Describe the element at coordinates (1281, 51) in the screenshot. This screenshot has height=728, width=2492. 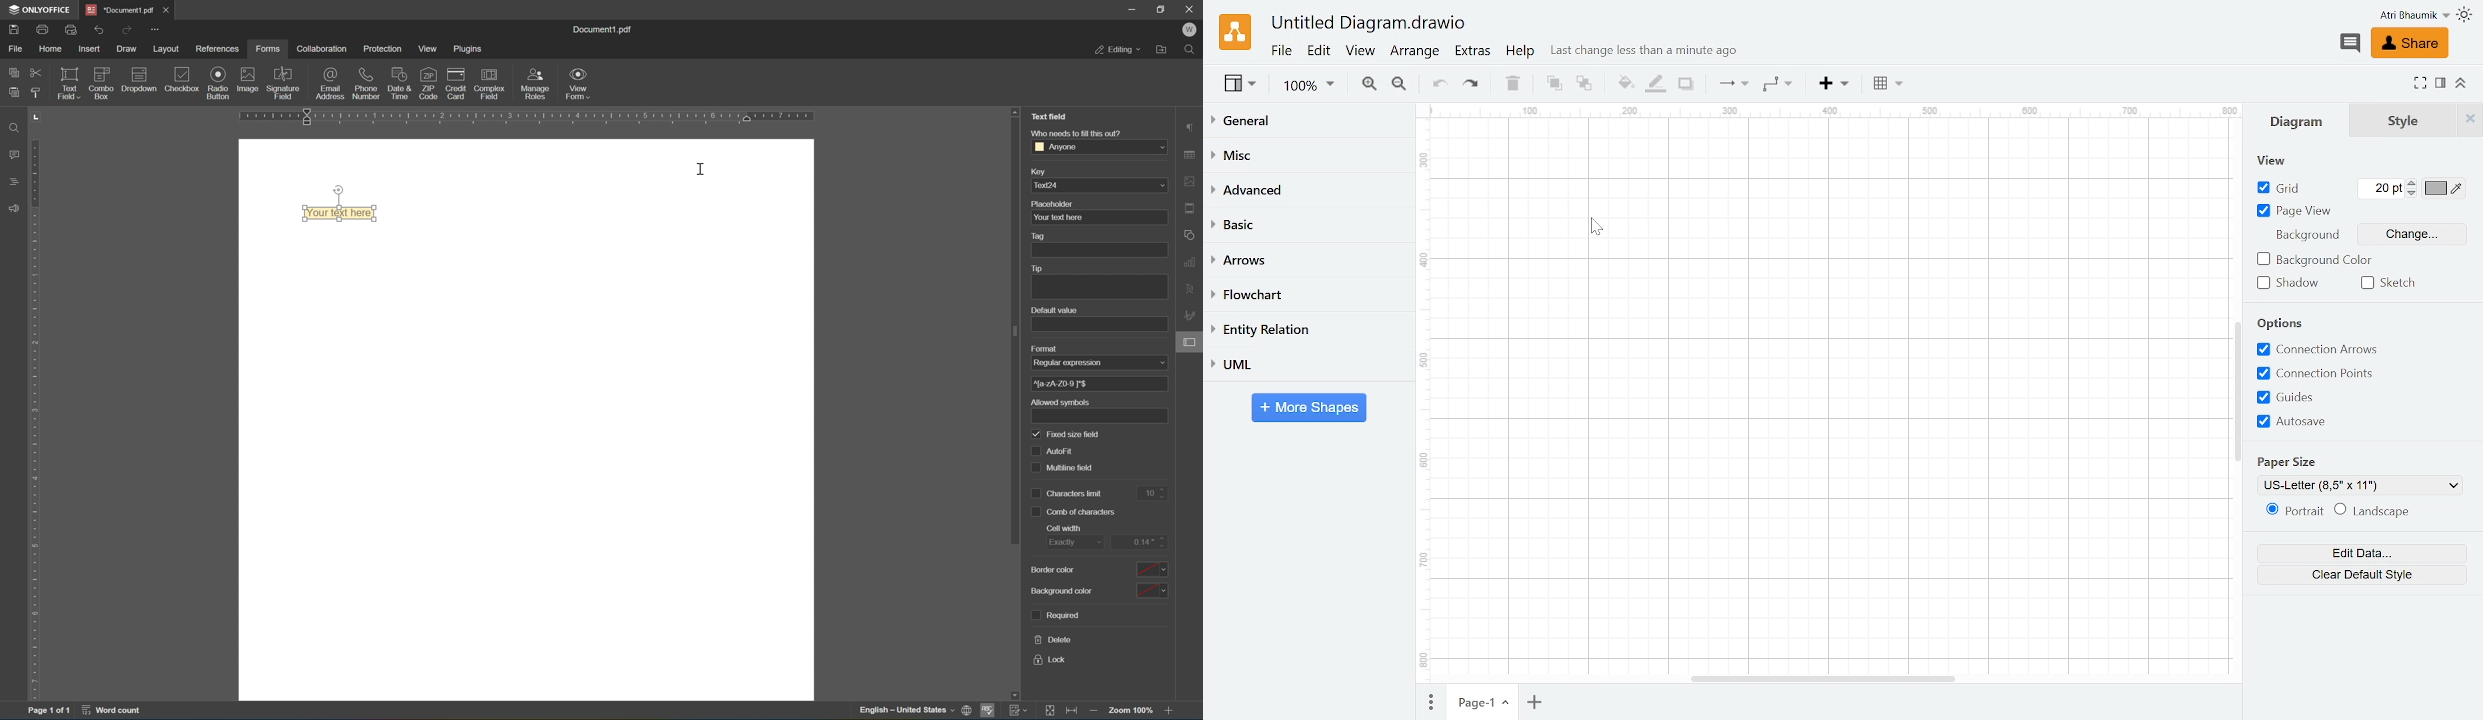
I see `File` at that location.